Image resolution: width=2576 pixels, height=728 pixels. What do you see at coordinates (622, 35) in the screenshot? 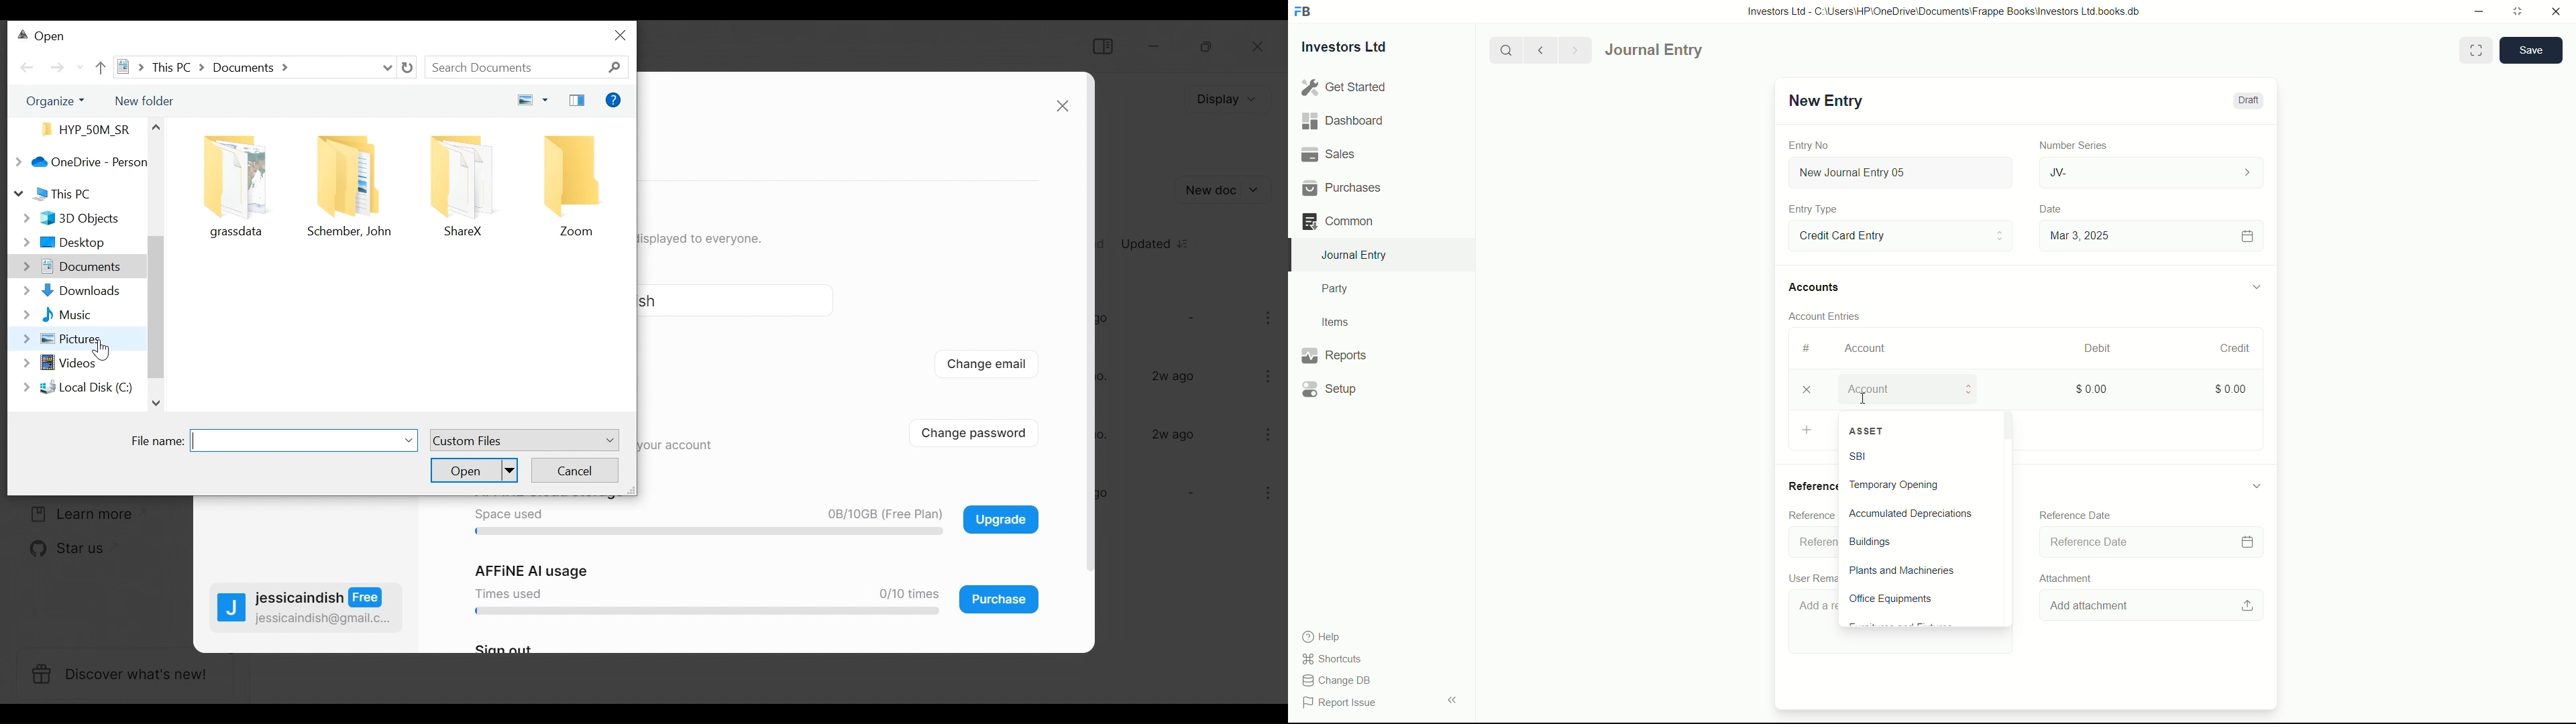
I see `close` at bounding box center [622, 35].